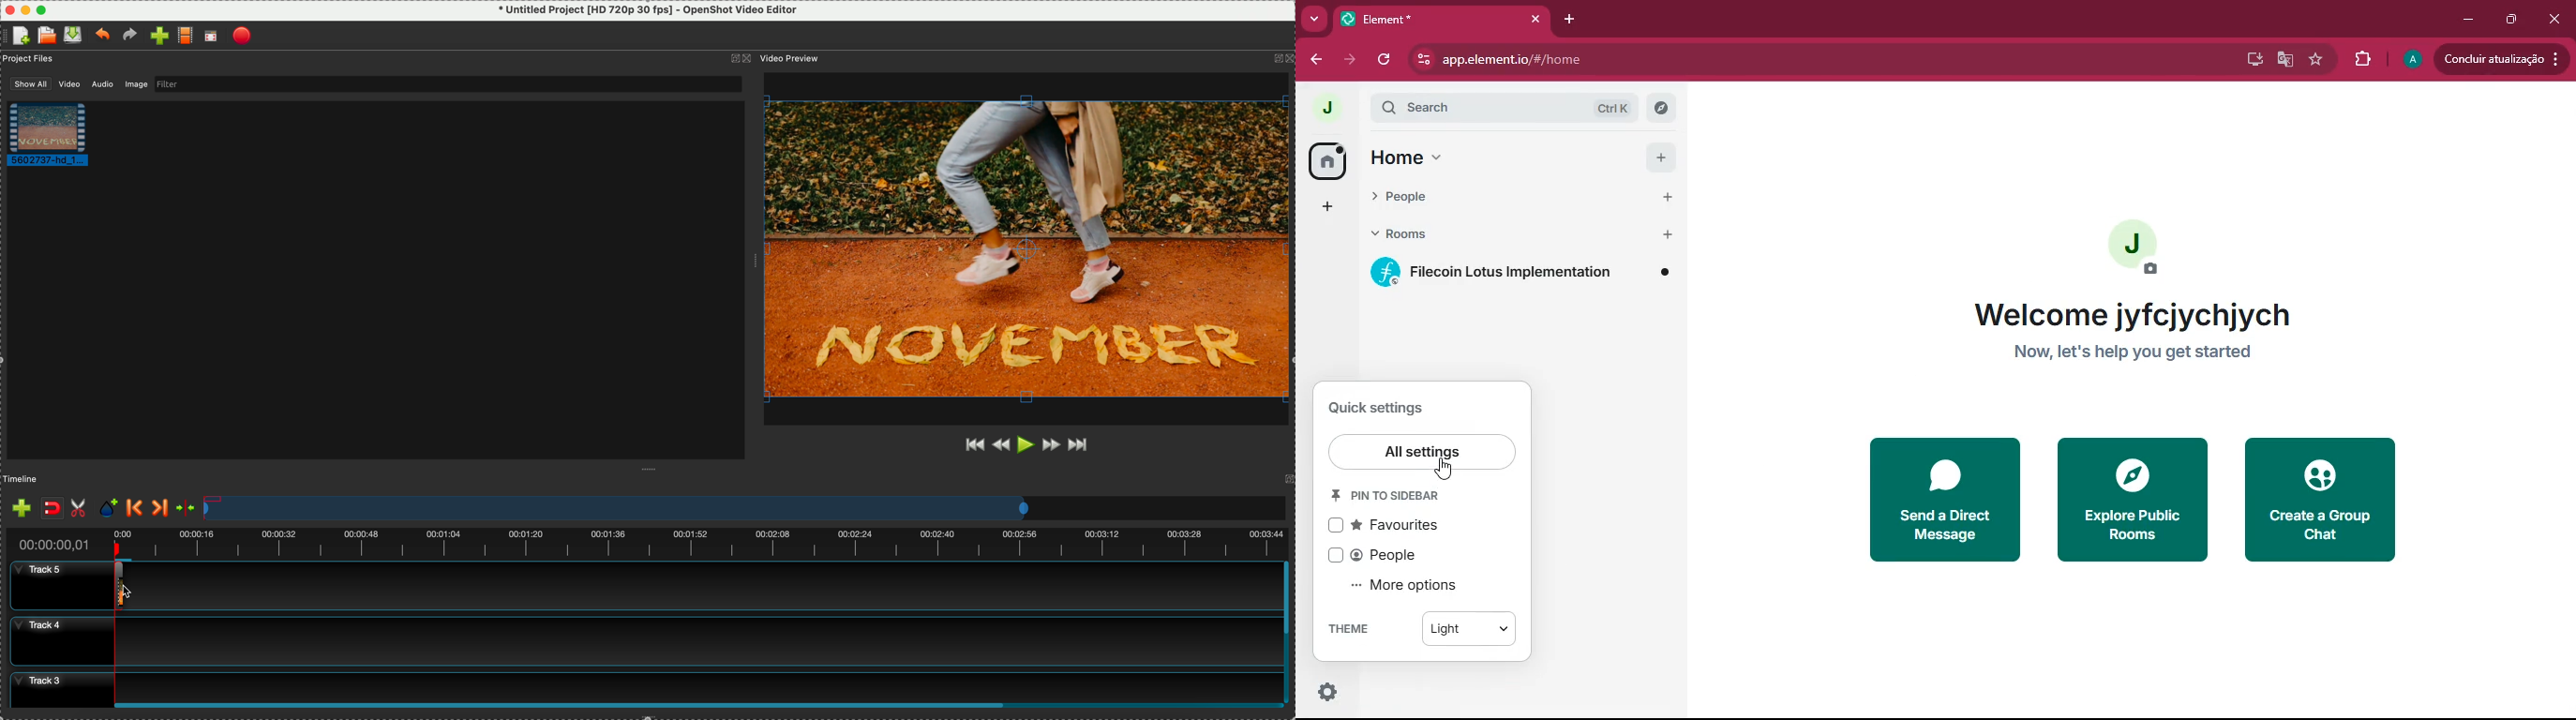  What do you see at coordinates (1623, 60) in the screenshot?
I see `app.element.io/#/home` at bounding box center [1623, 60].